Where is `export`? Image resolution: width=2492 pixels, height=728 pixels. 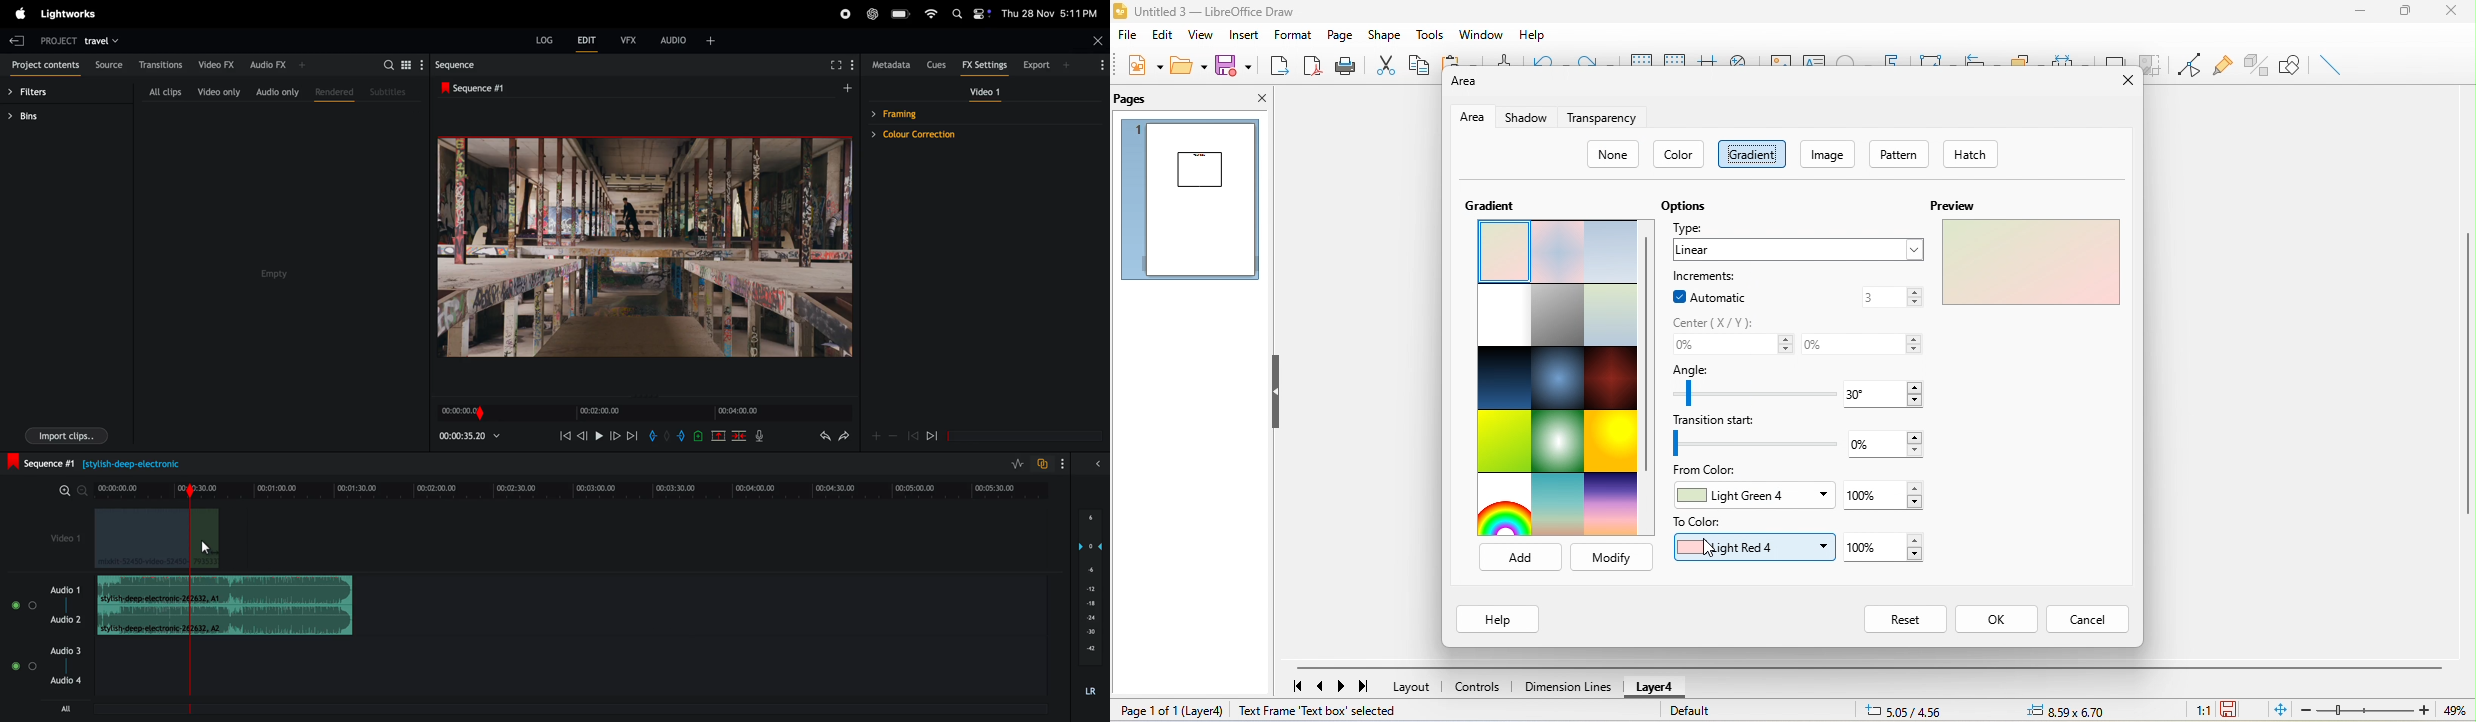
export is located at coordinates (1042, 65).